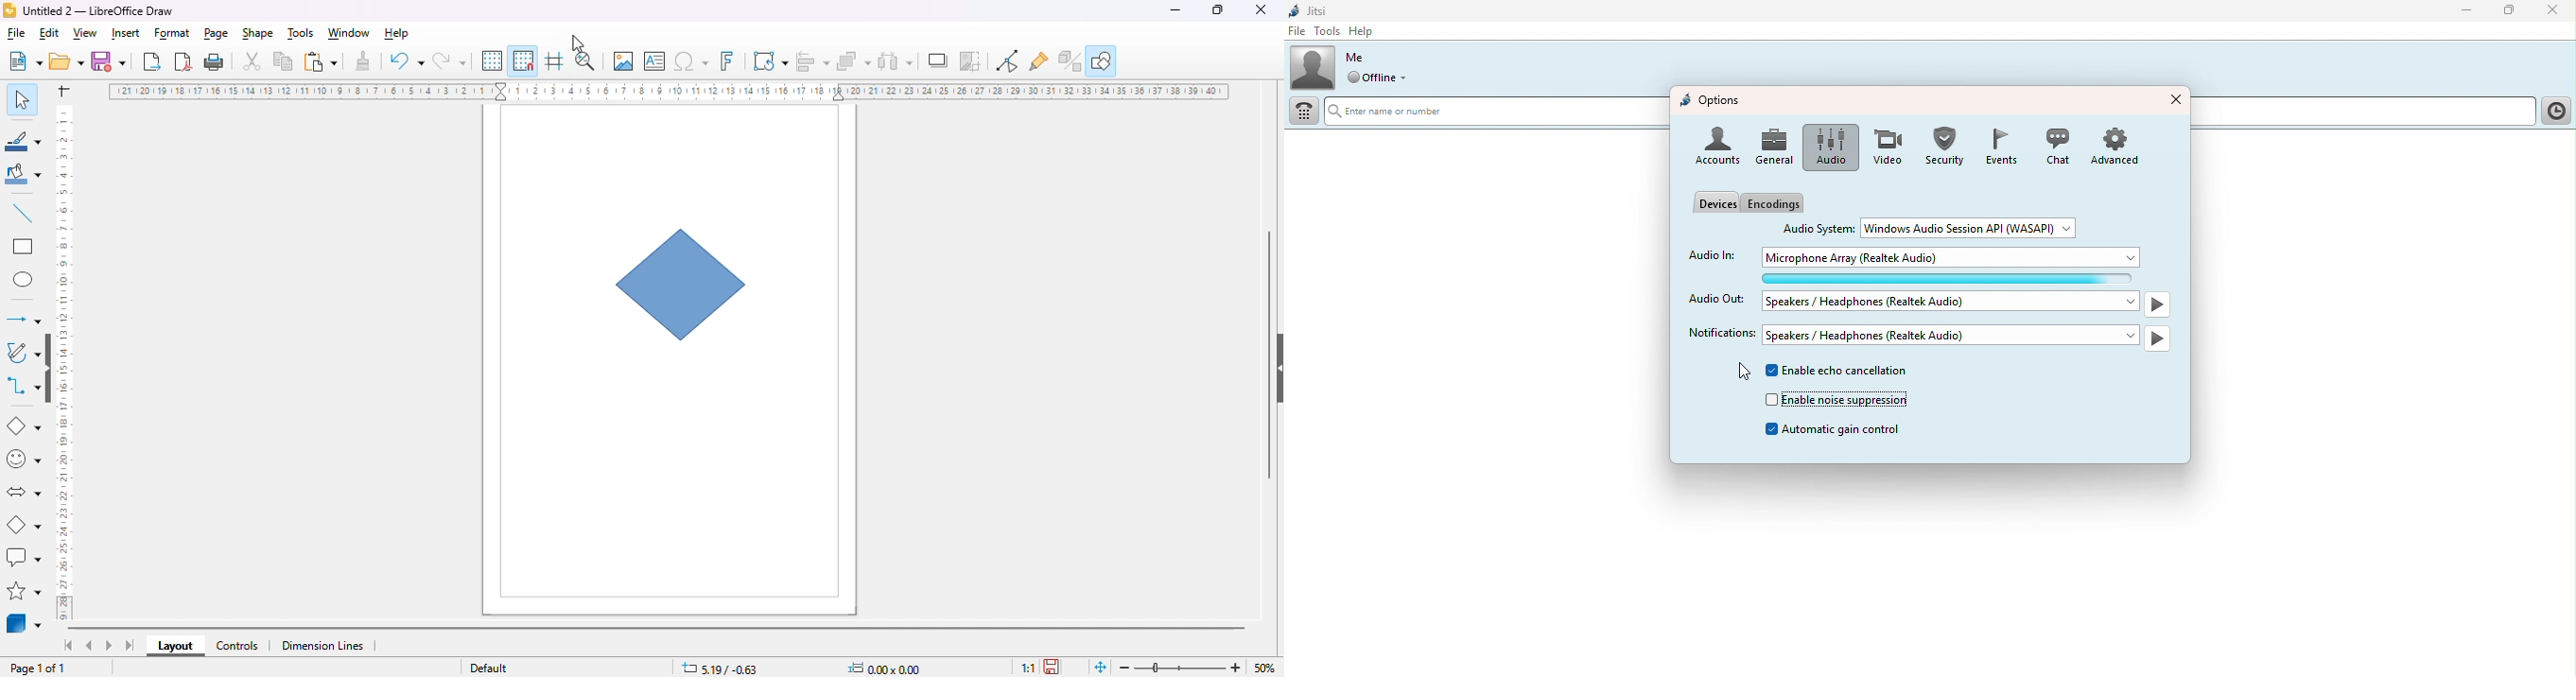 This screenshot has width=2576, height=700. I want to click on close, so click(1261, 9).